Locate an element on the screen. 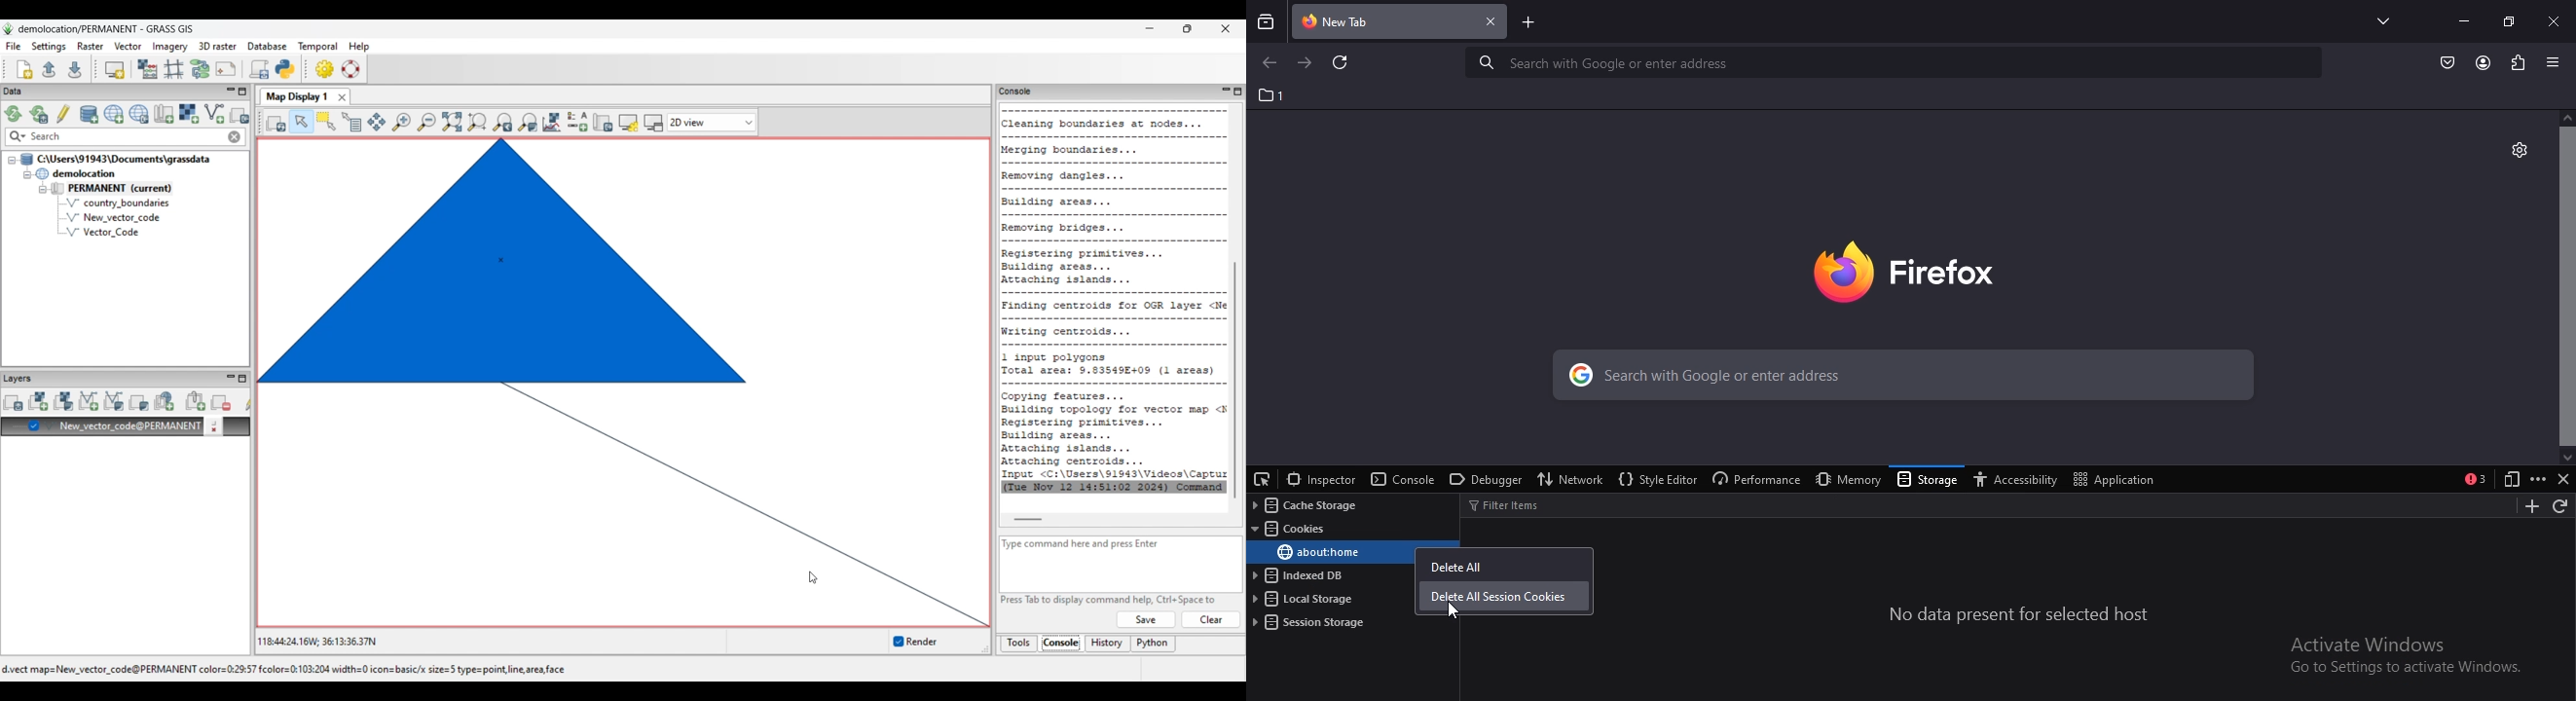 This screenshot has height=728, width=2576. open application menu is located at coordinates (2556, 62).